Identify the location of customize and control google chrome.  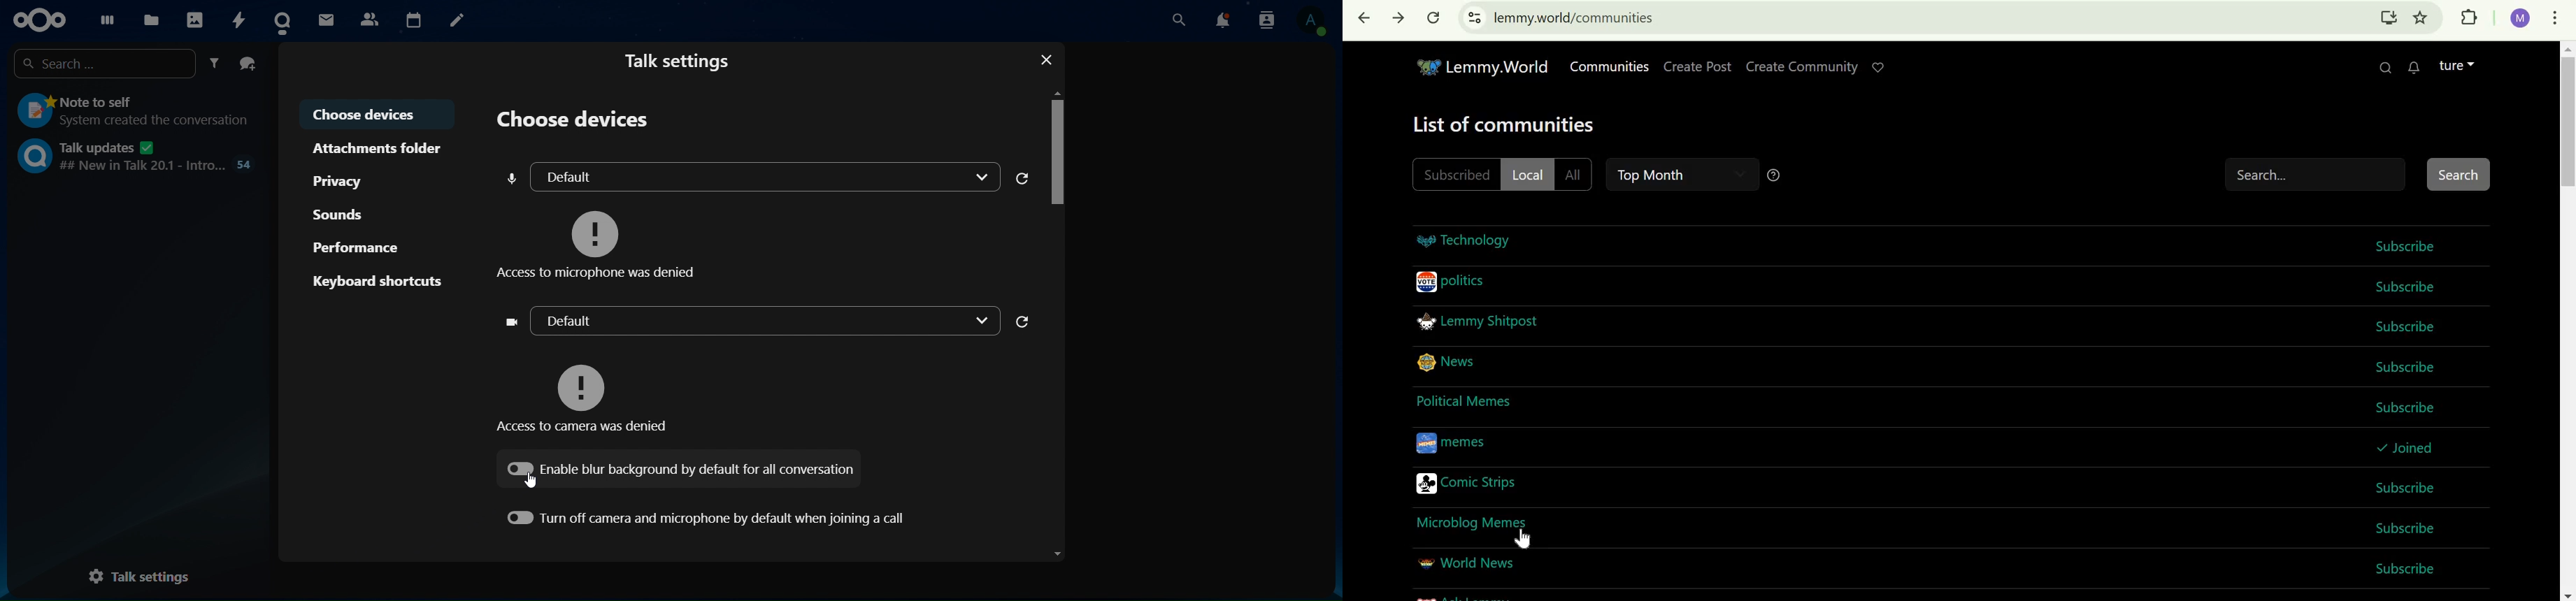
(2557, 17).